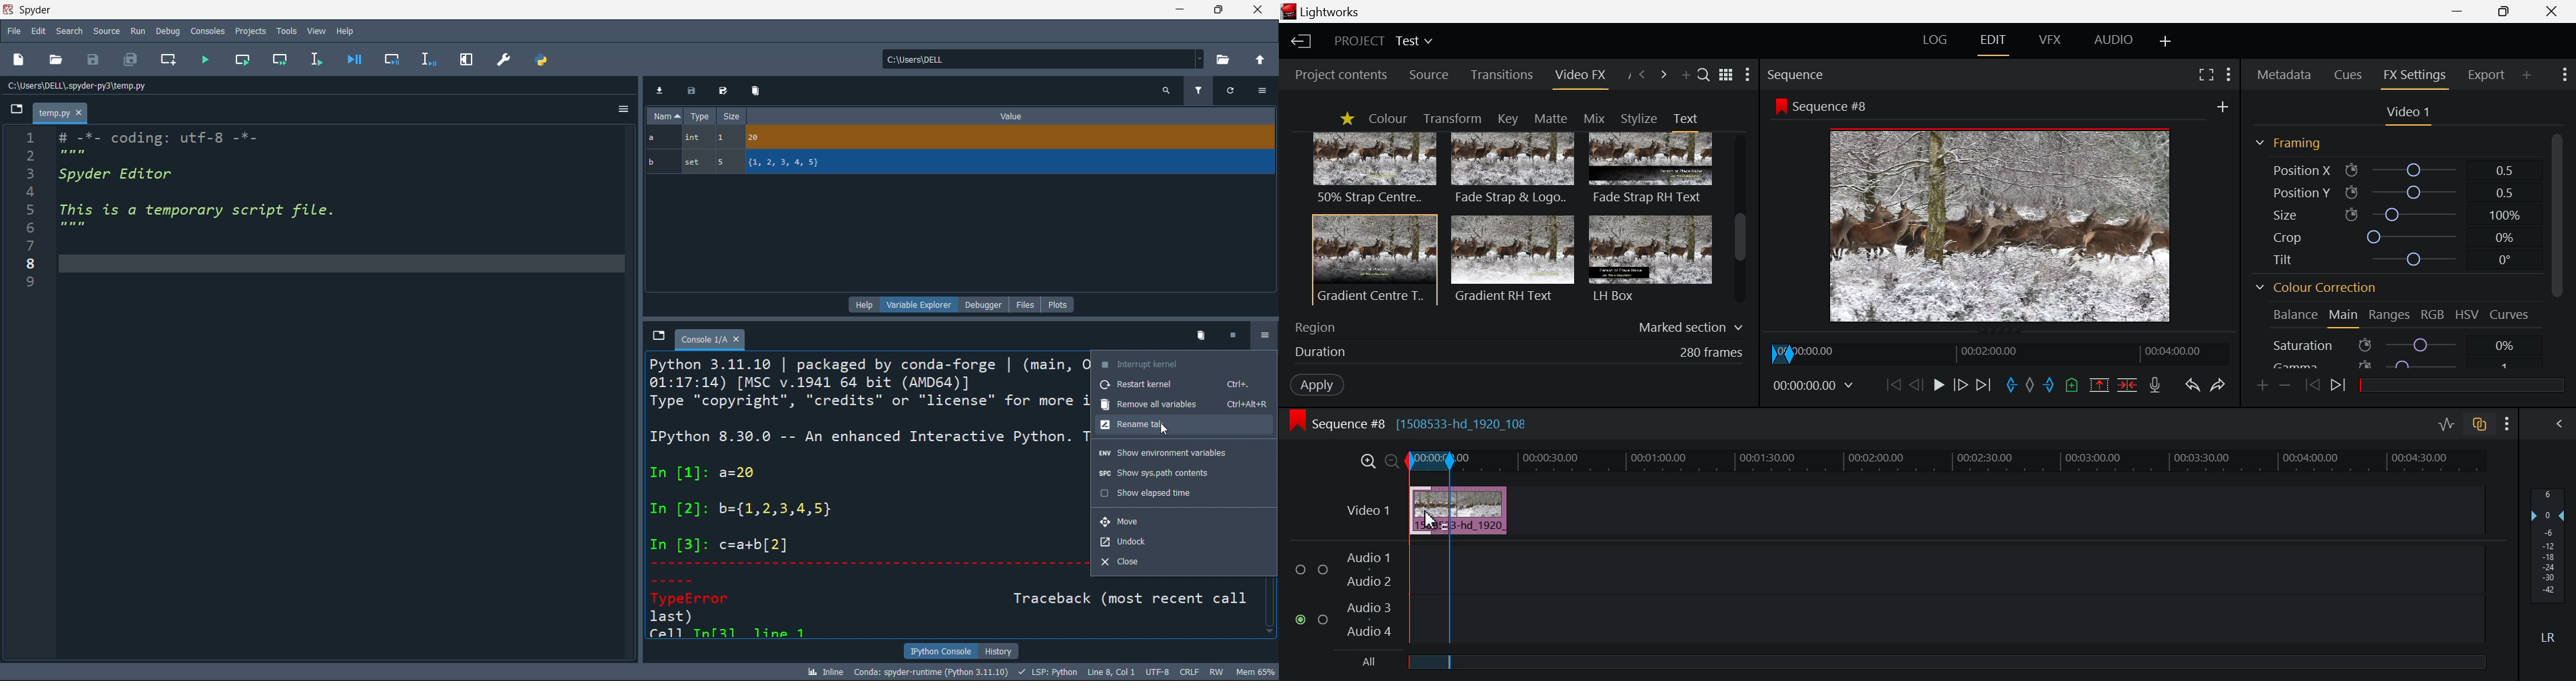  What do you see at coordinates (1510, 258) in the screenshot?
I see `Gradient RH Text` at bounding box center [1510, 258].